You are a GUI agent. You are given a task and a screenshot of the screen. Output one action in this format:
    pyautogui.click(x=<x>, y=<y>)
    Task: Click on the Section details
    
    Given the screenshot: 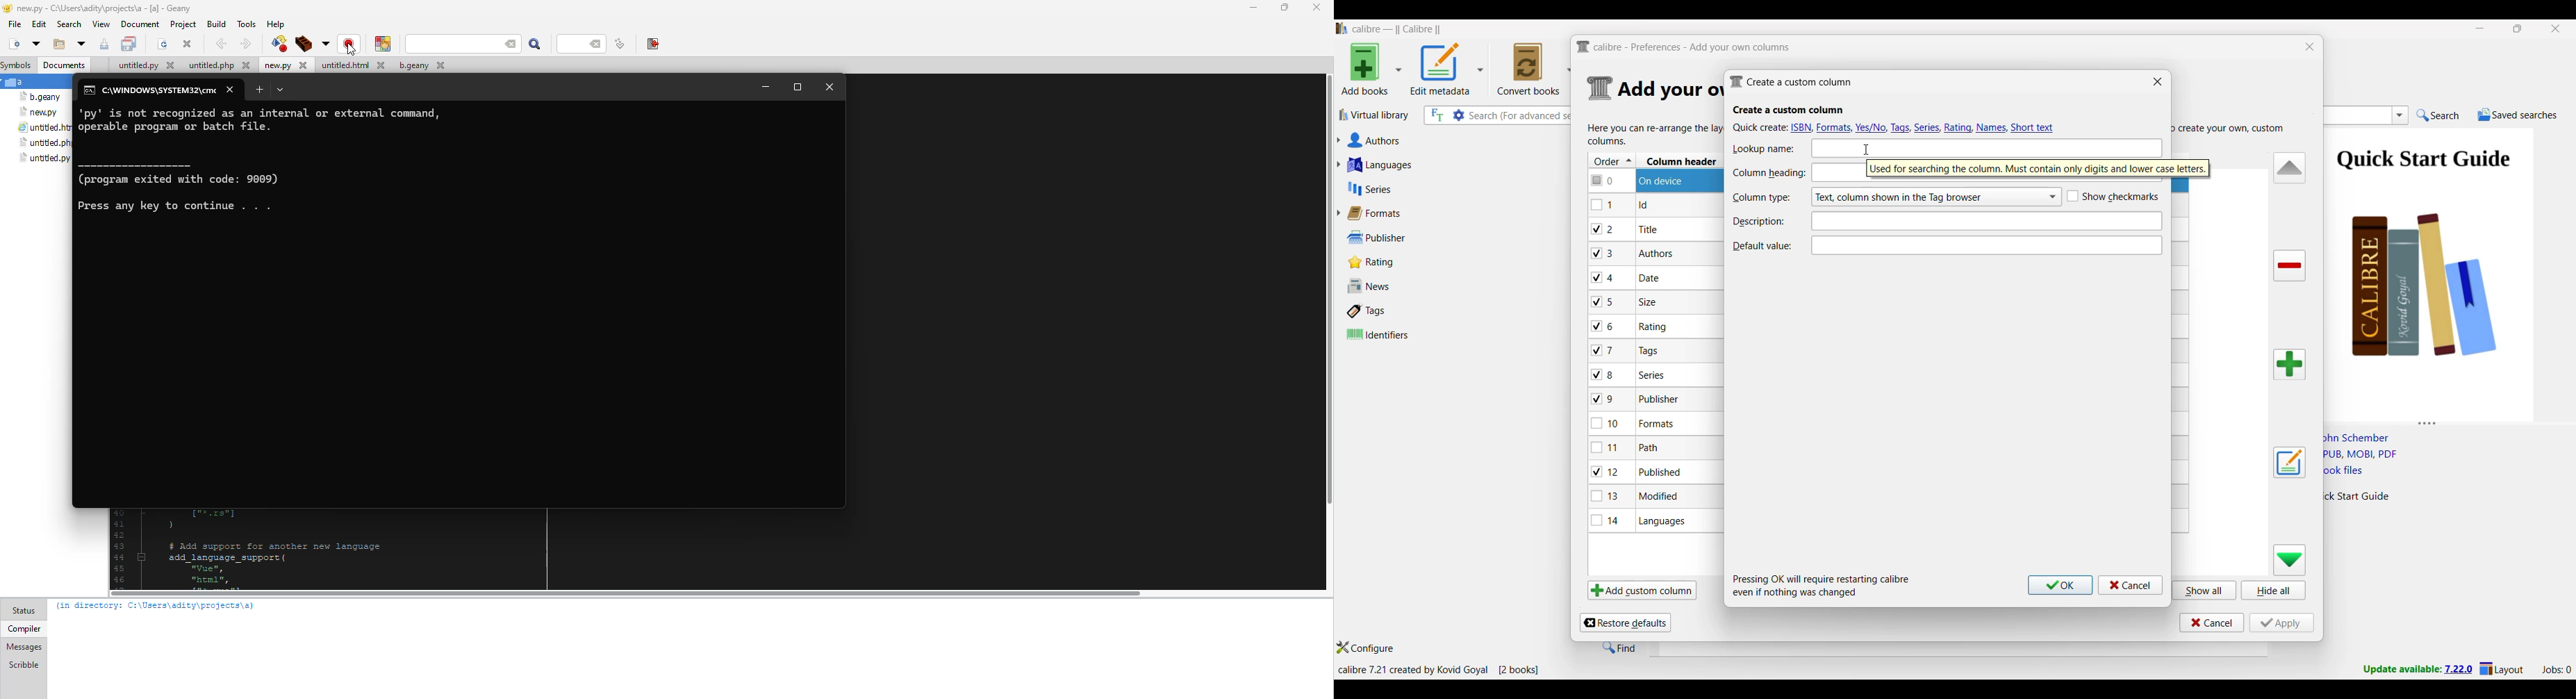 What is the action you would take?
    pyautogui.click(x=1668, y=90)
    